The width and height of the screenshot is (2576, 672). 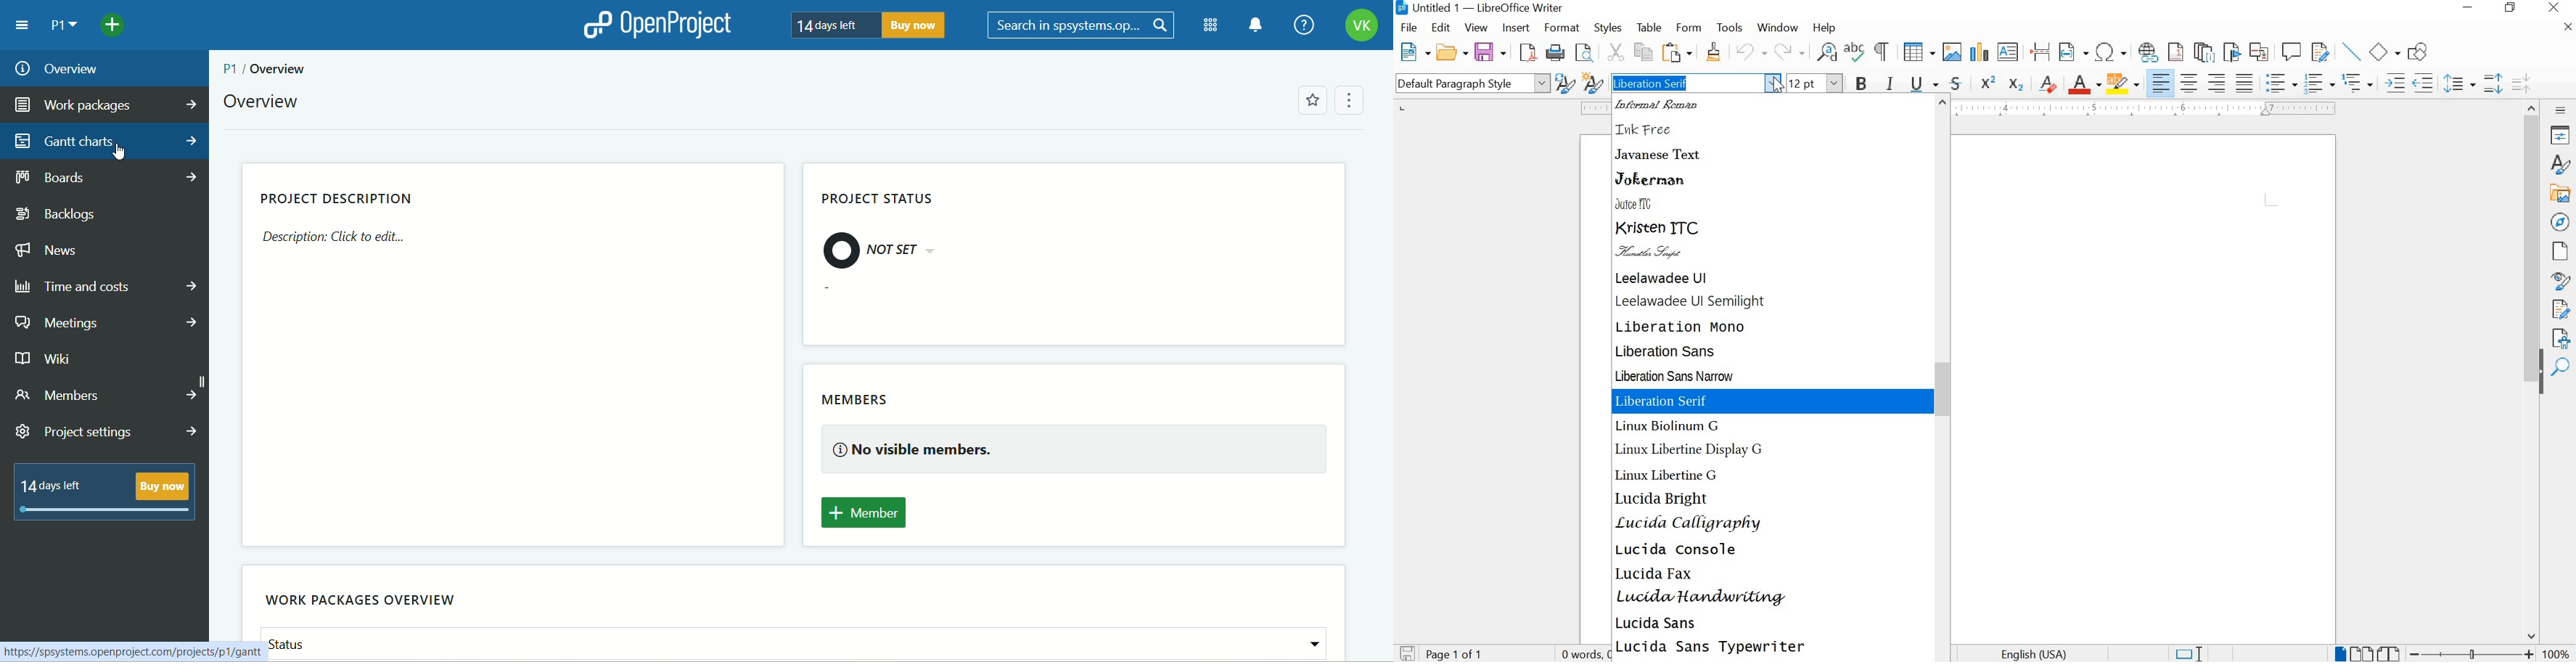 What do you see at coordinates (1477, 28) in the screenshot?
I see `VIEW` at bounding box center [1477, 28].